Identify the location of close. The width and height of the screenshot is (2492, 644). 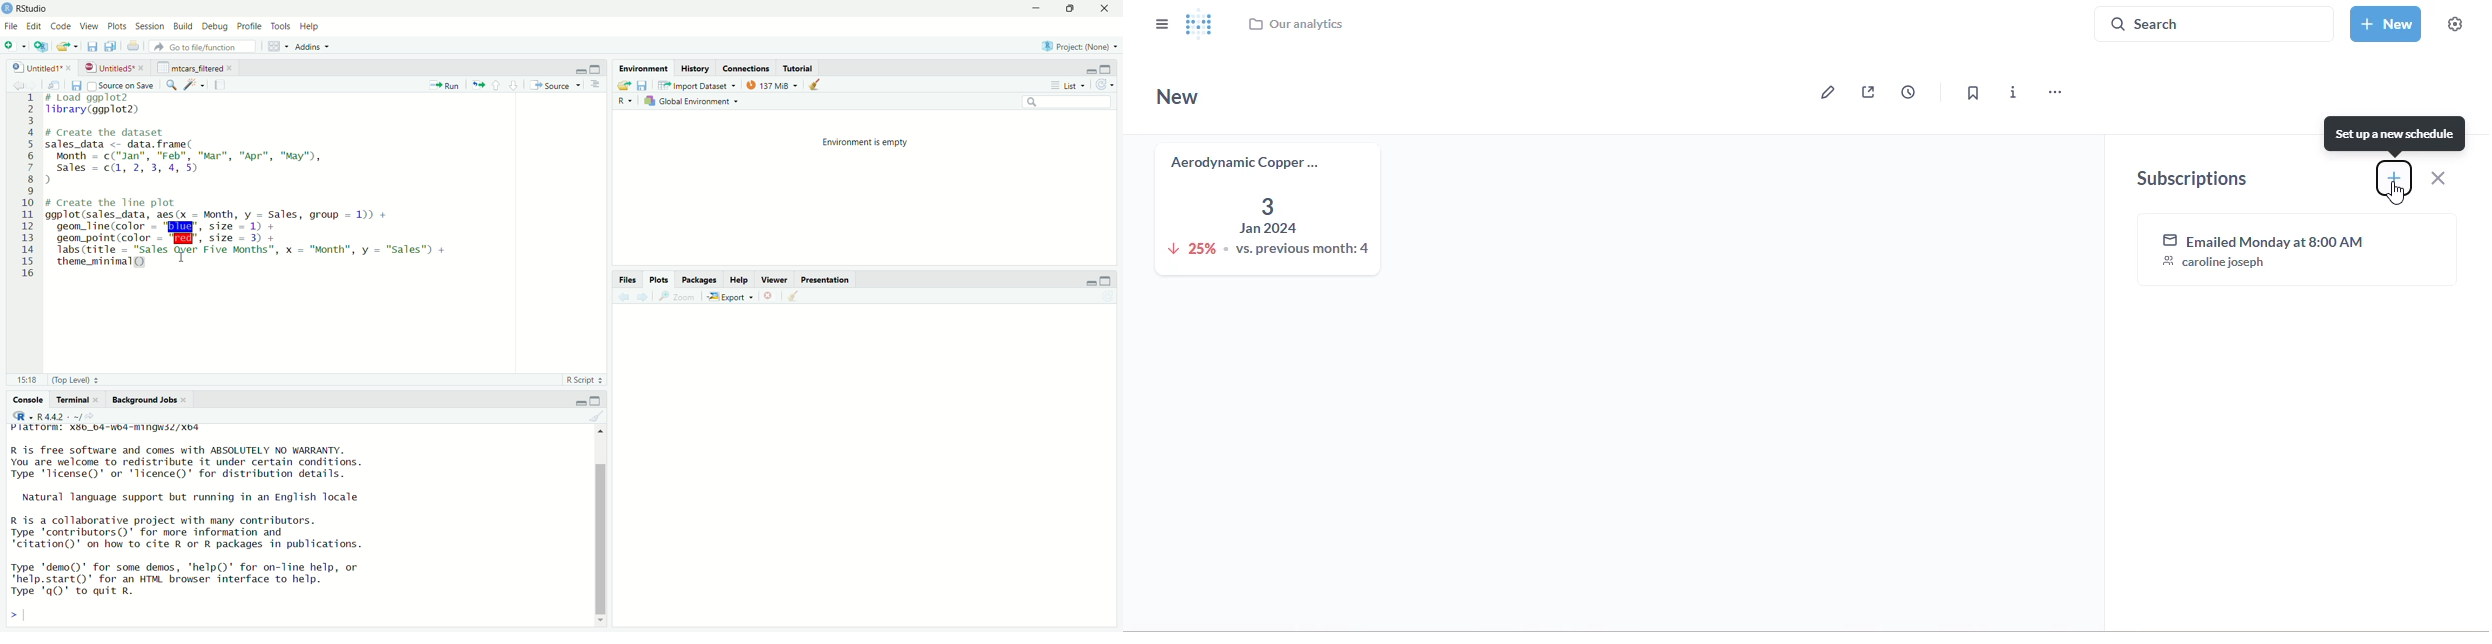
(186, 400).